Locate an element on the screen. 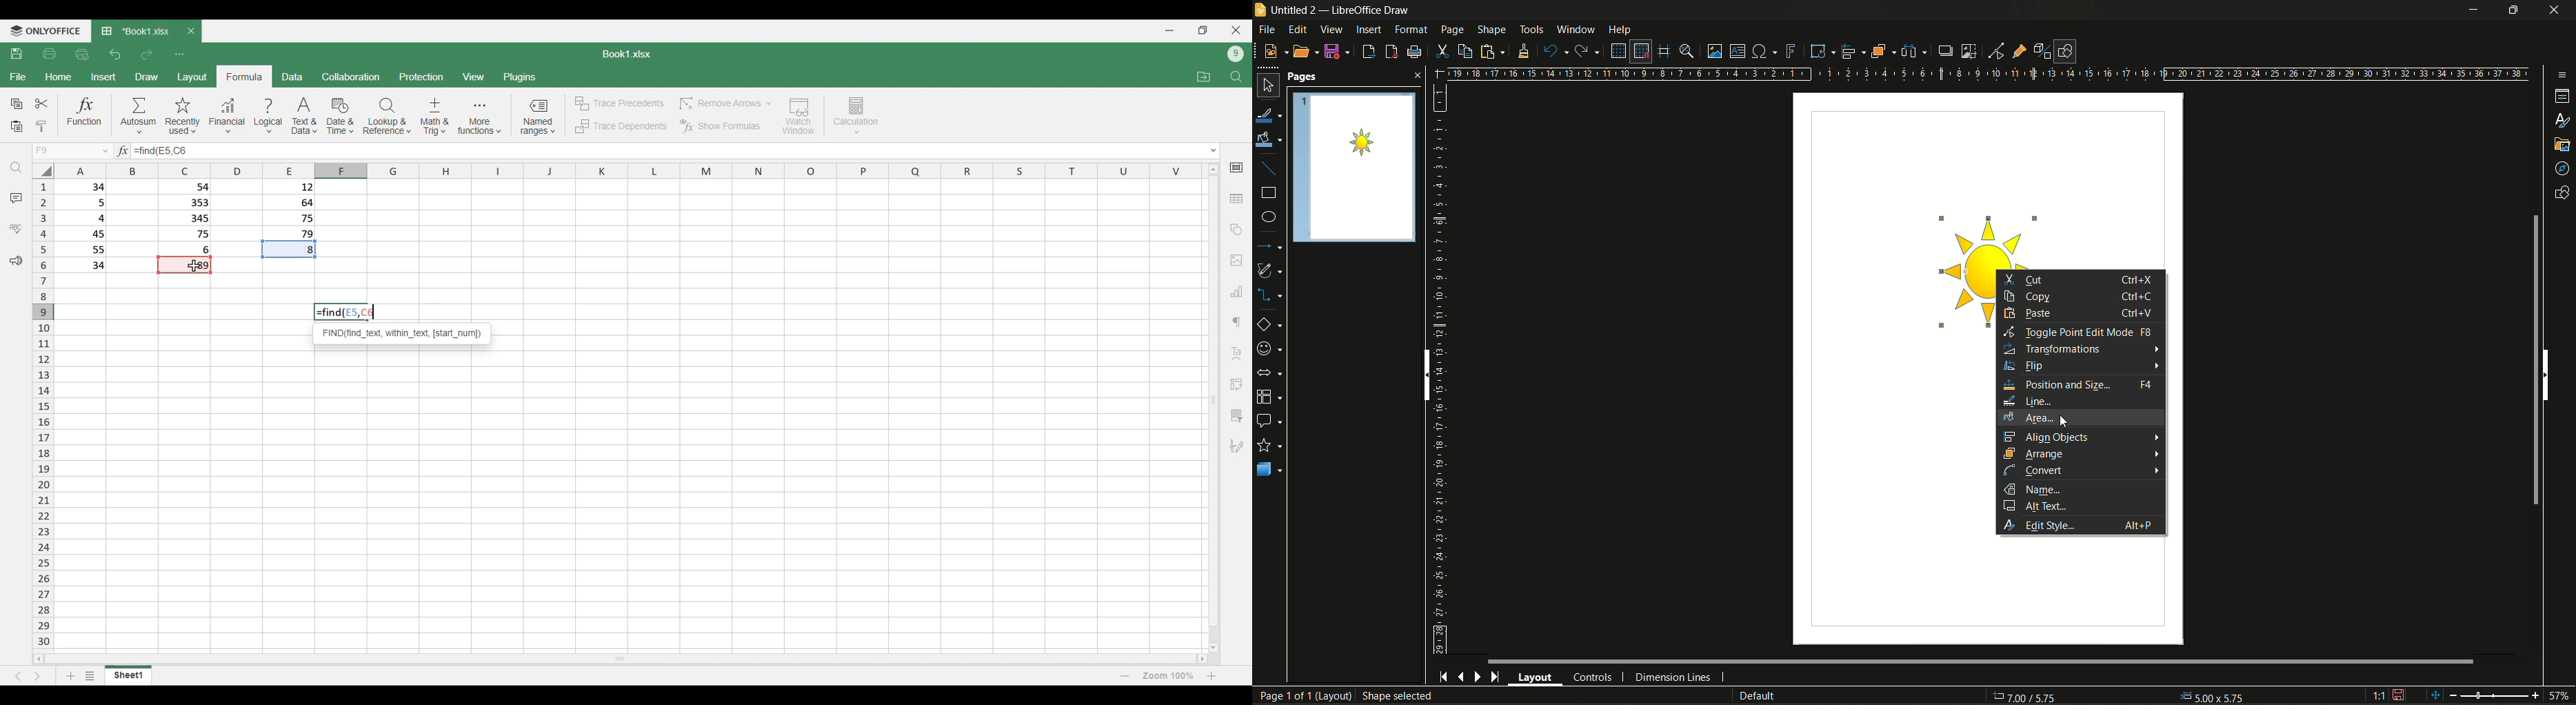 Image resolution: width=2576 pixels, height=728 pixels. Sheet name is located at coordinates (627, 54).